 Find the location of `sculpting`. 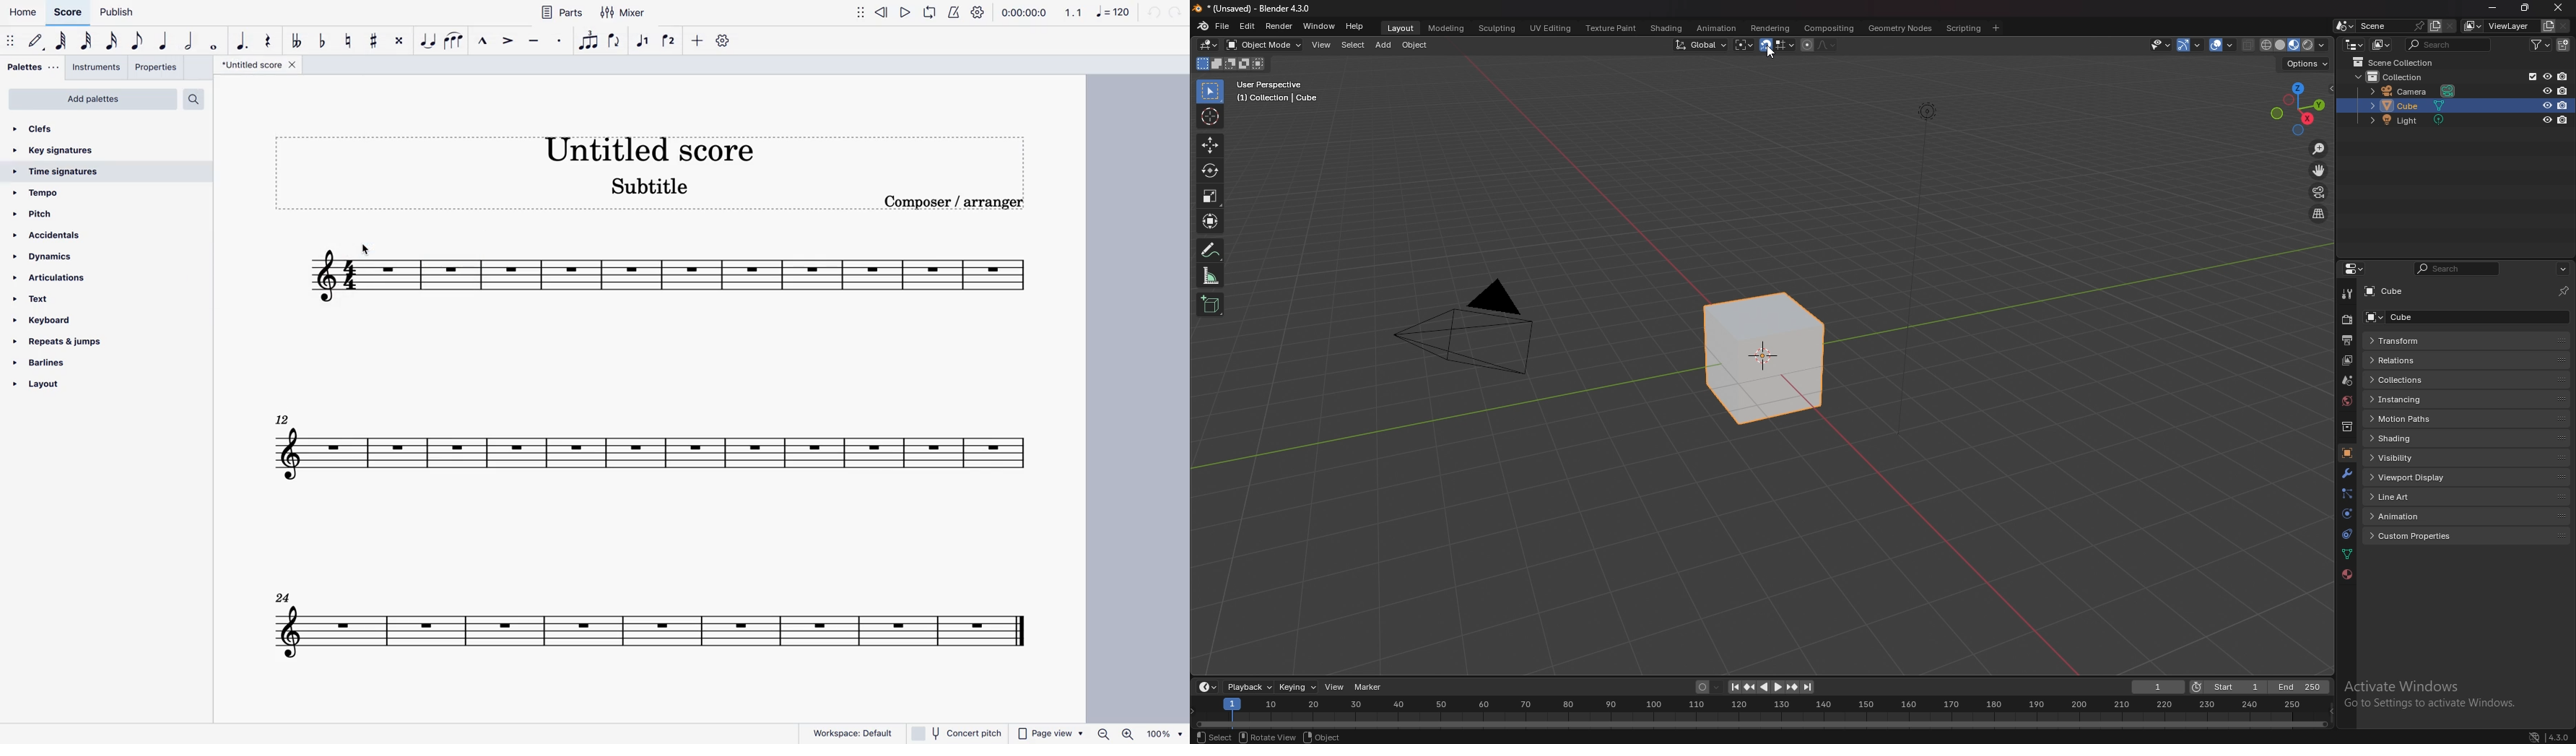

sculpting is located at coordinates (1497, 27).